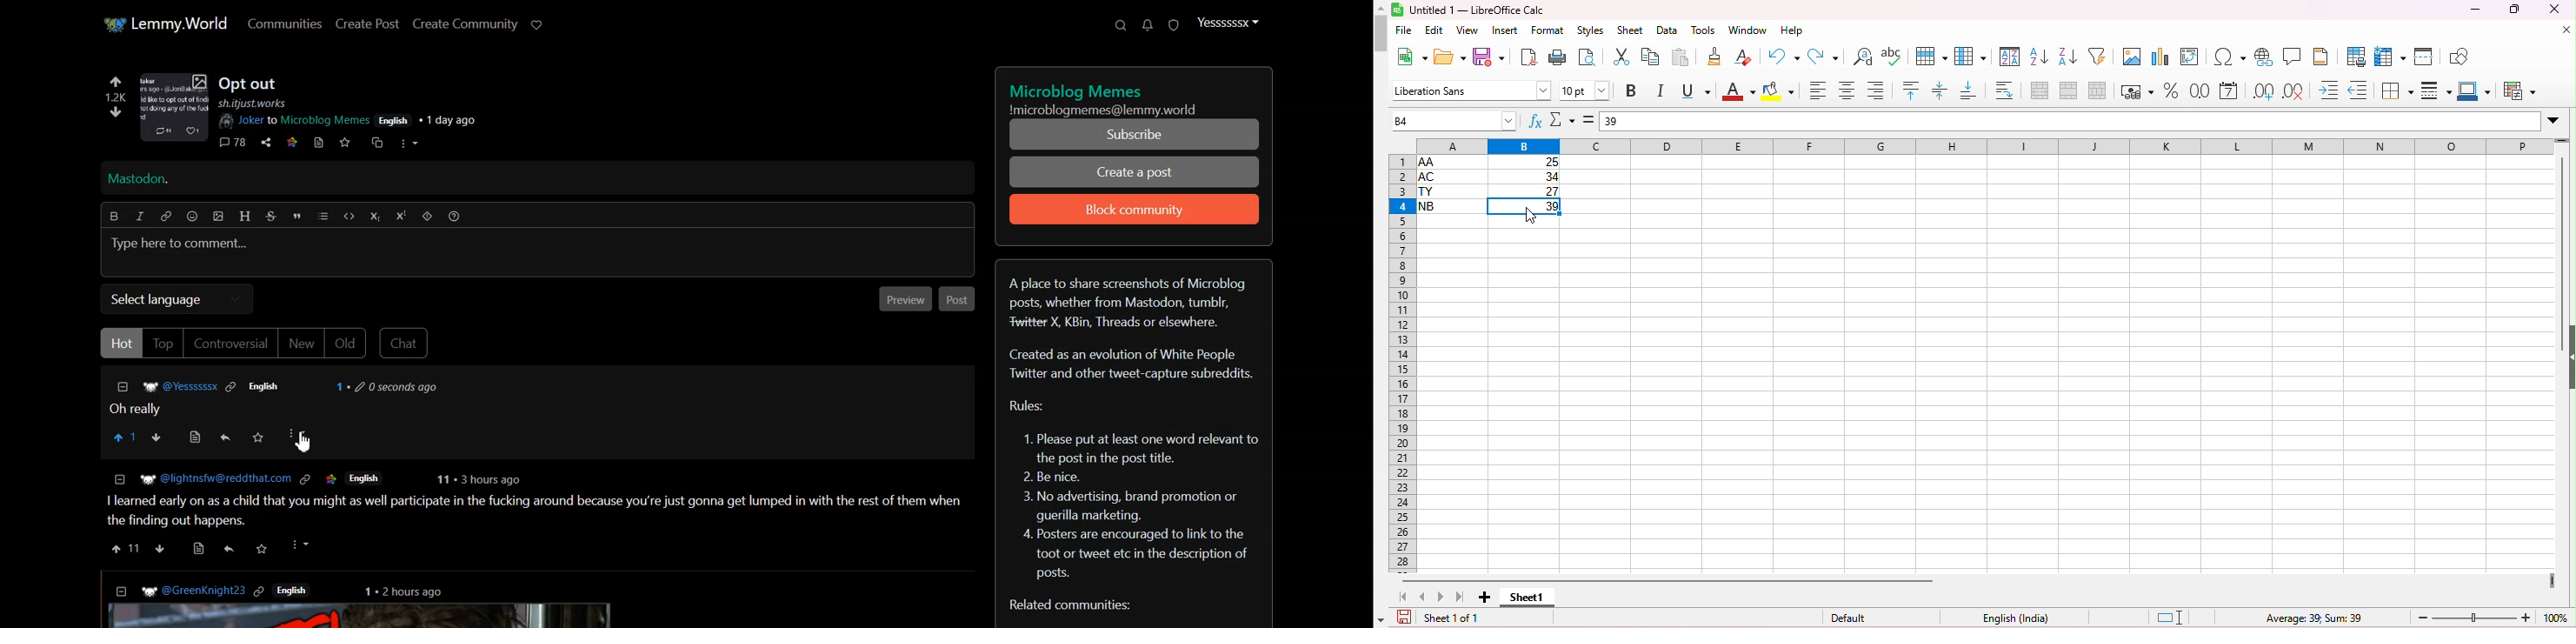  Describe the element at coordinates (1748, 30) in the screenshot. I see `window` at that location.